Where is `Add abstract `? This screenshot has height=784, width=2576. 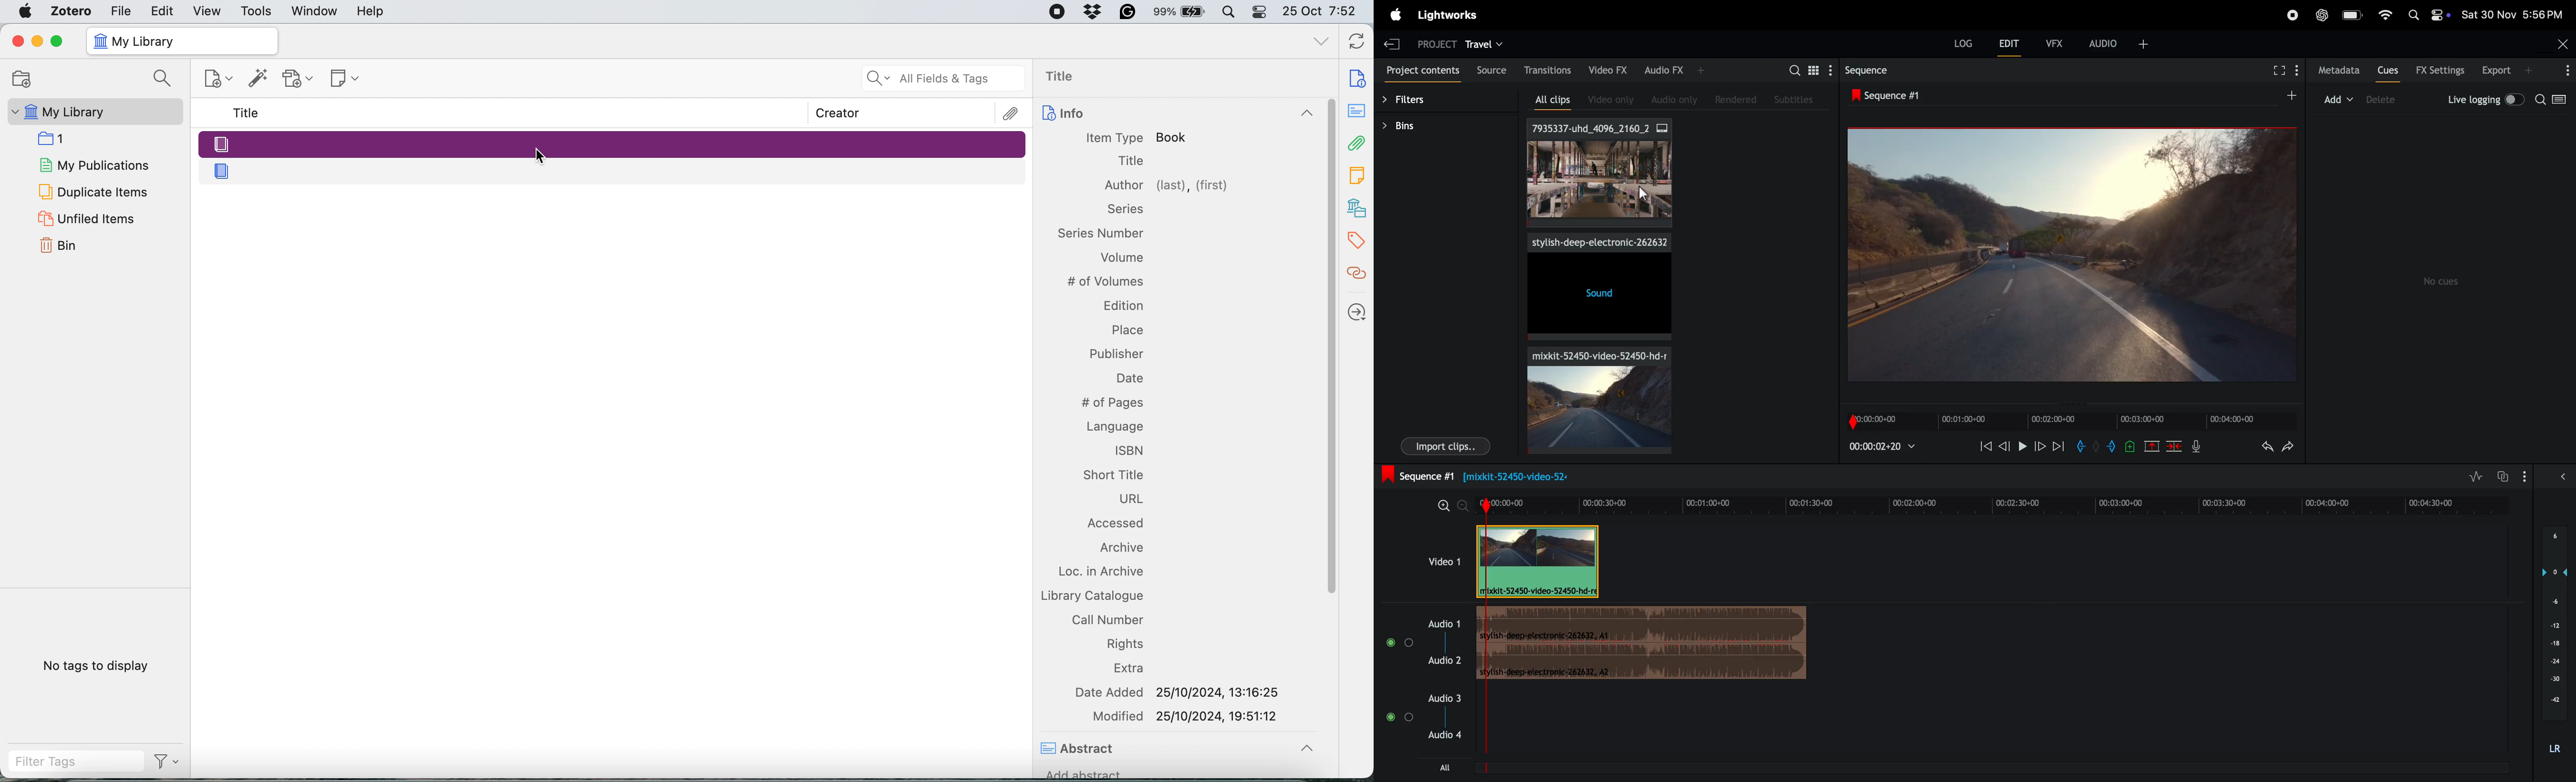
Add abstract  is located at coordinates (1084, 776).